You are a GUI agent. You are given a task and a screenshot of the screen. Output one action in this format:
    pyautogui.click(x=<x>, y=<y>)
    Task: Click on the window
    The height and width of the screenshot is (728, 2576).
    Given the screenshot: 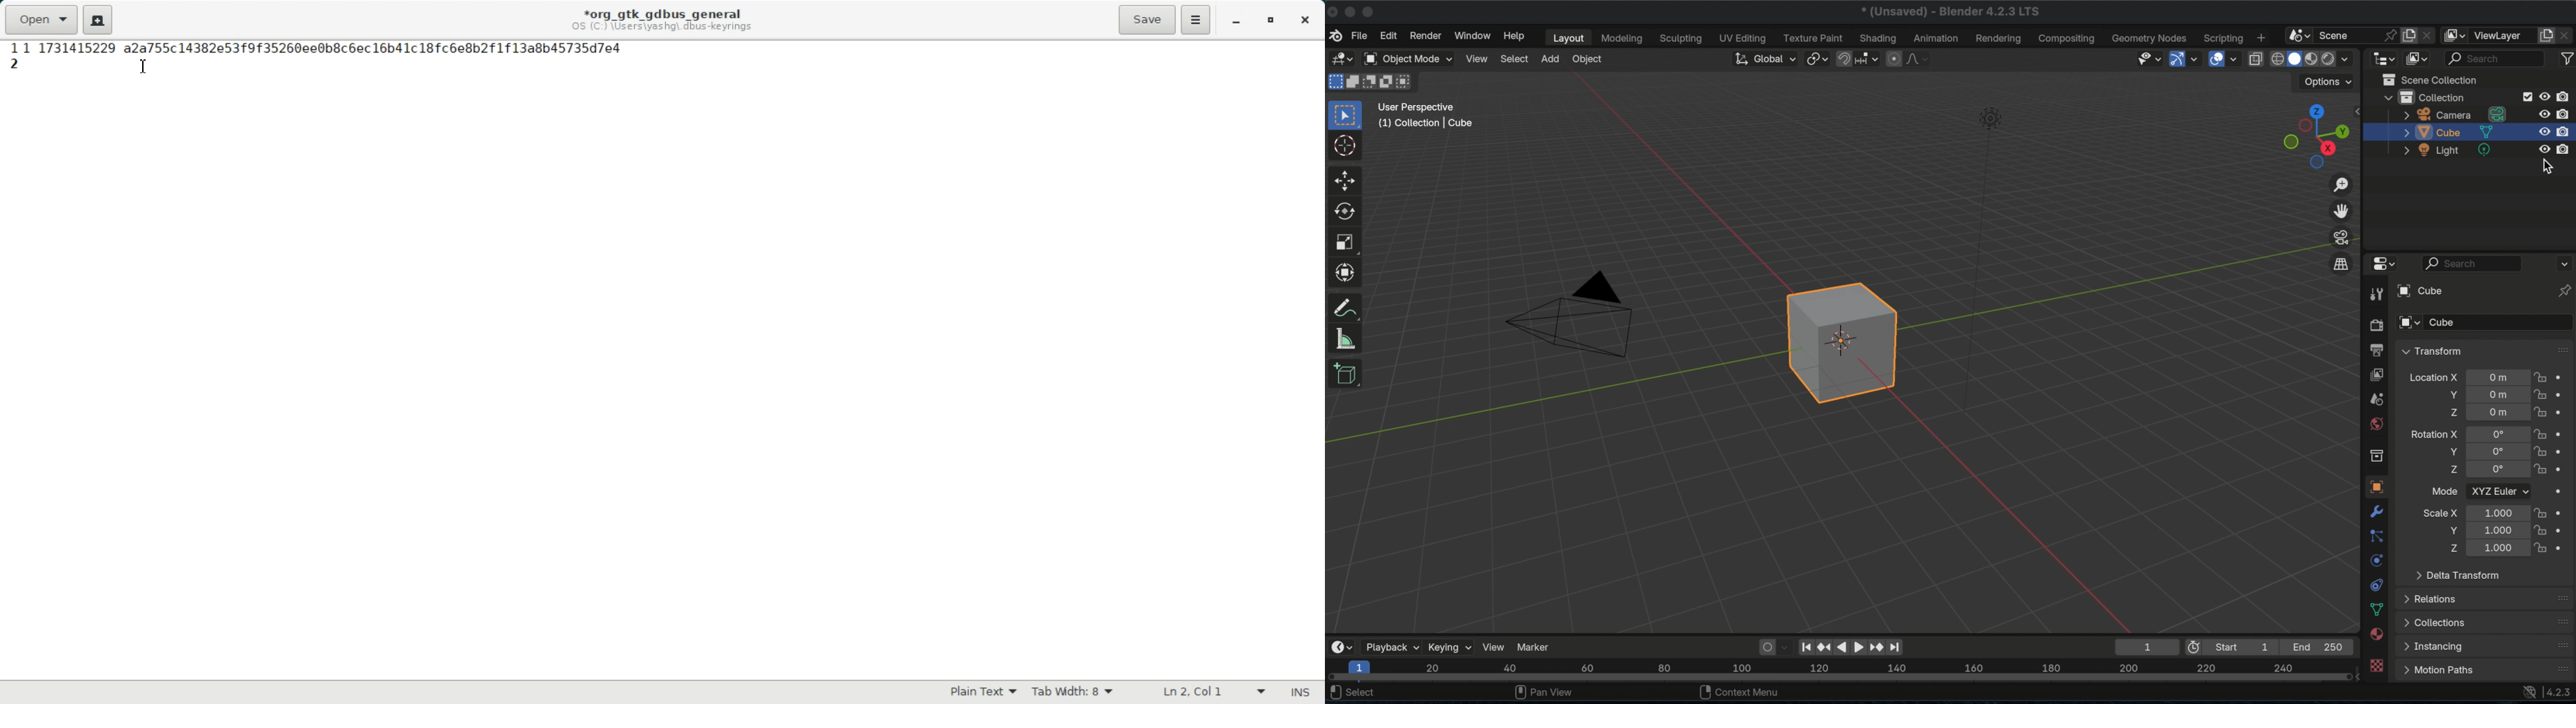 What is the action you would take?
    pyautogui.click(x=1474, y=35)
    